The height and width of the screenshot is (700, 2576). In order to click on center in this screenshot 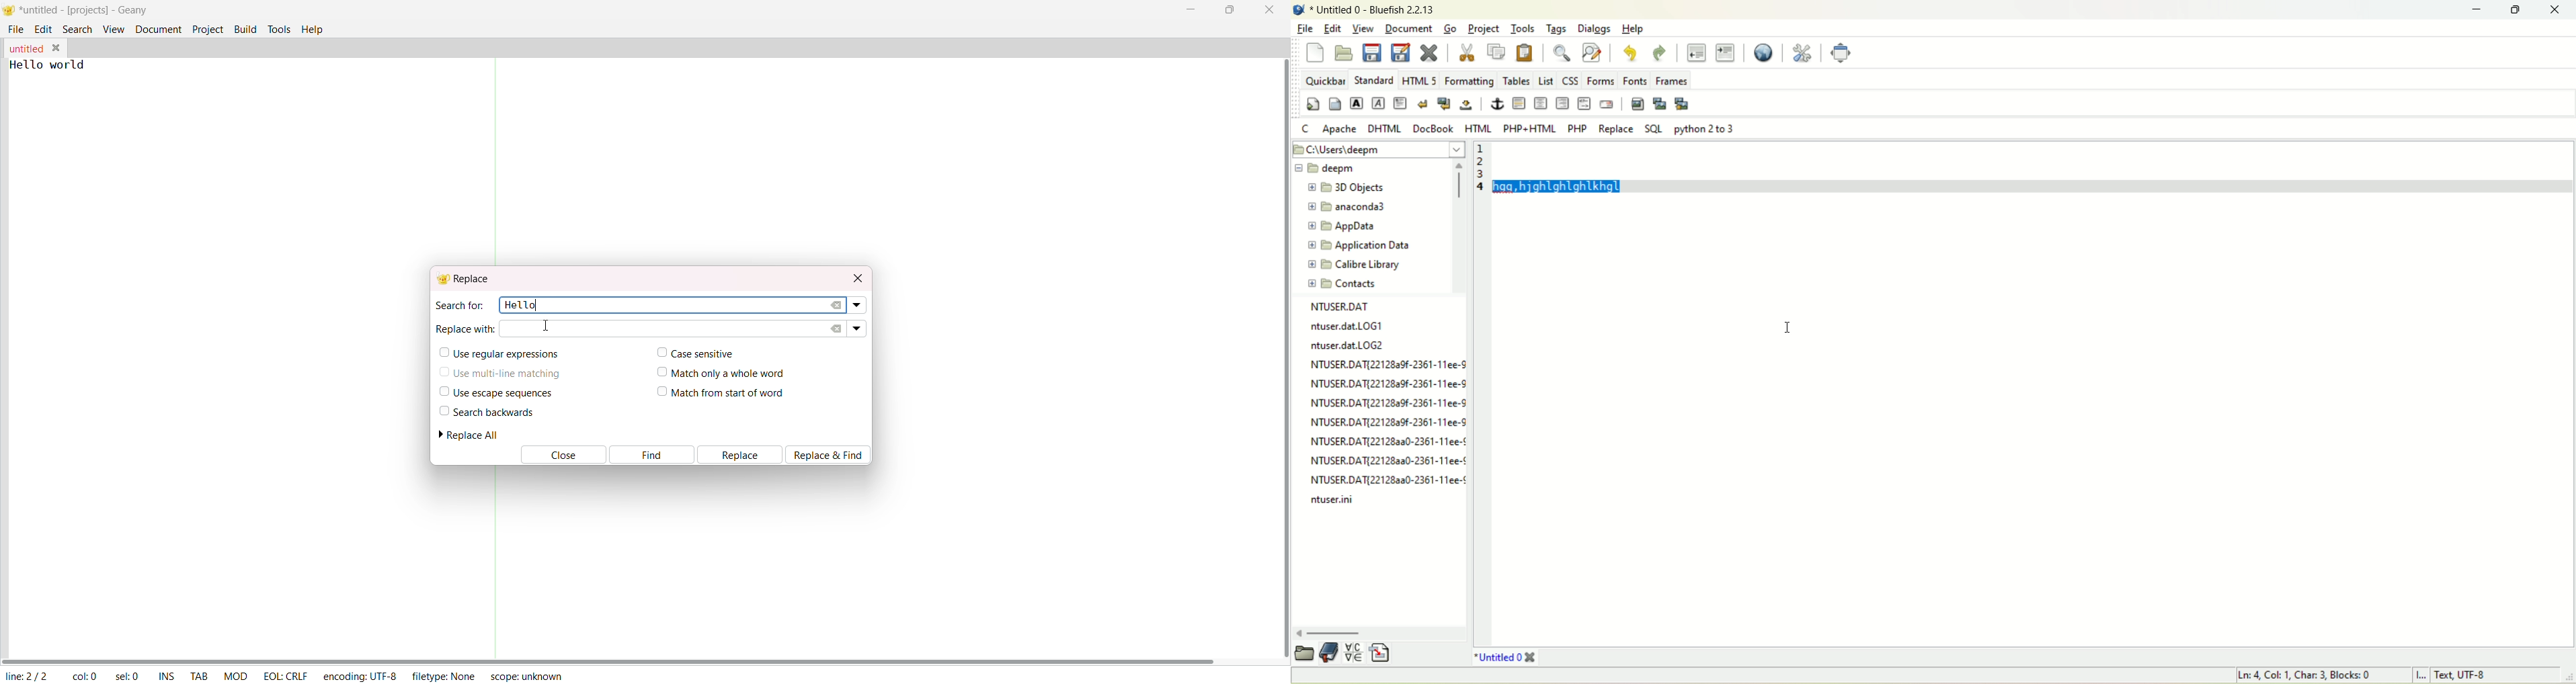, I will do `click(1541, 104)`.